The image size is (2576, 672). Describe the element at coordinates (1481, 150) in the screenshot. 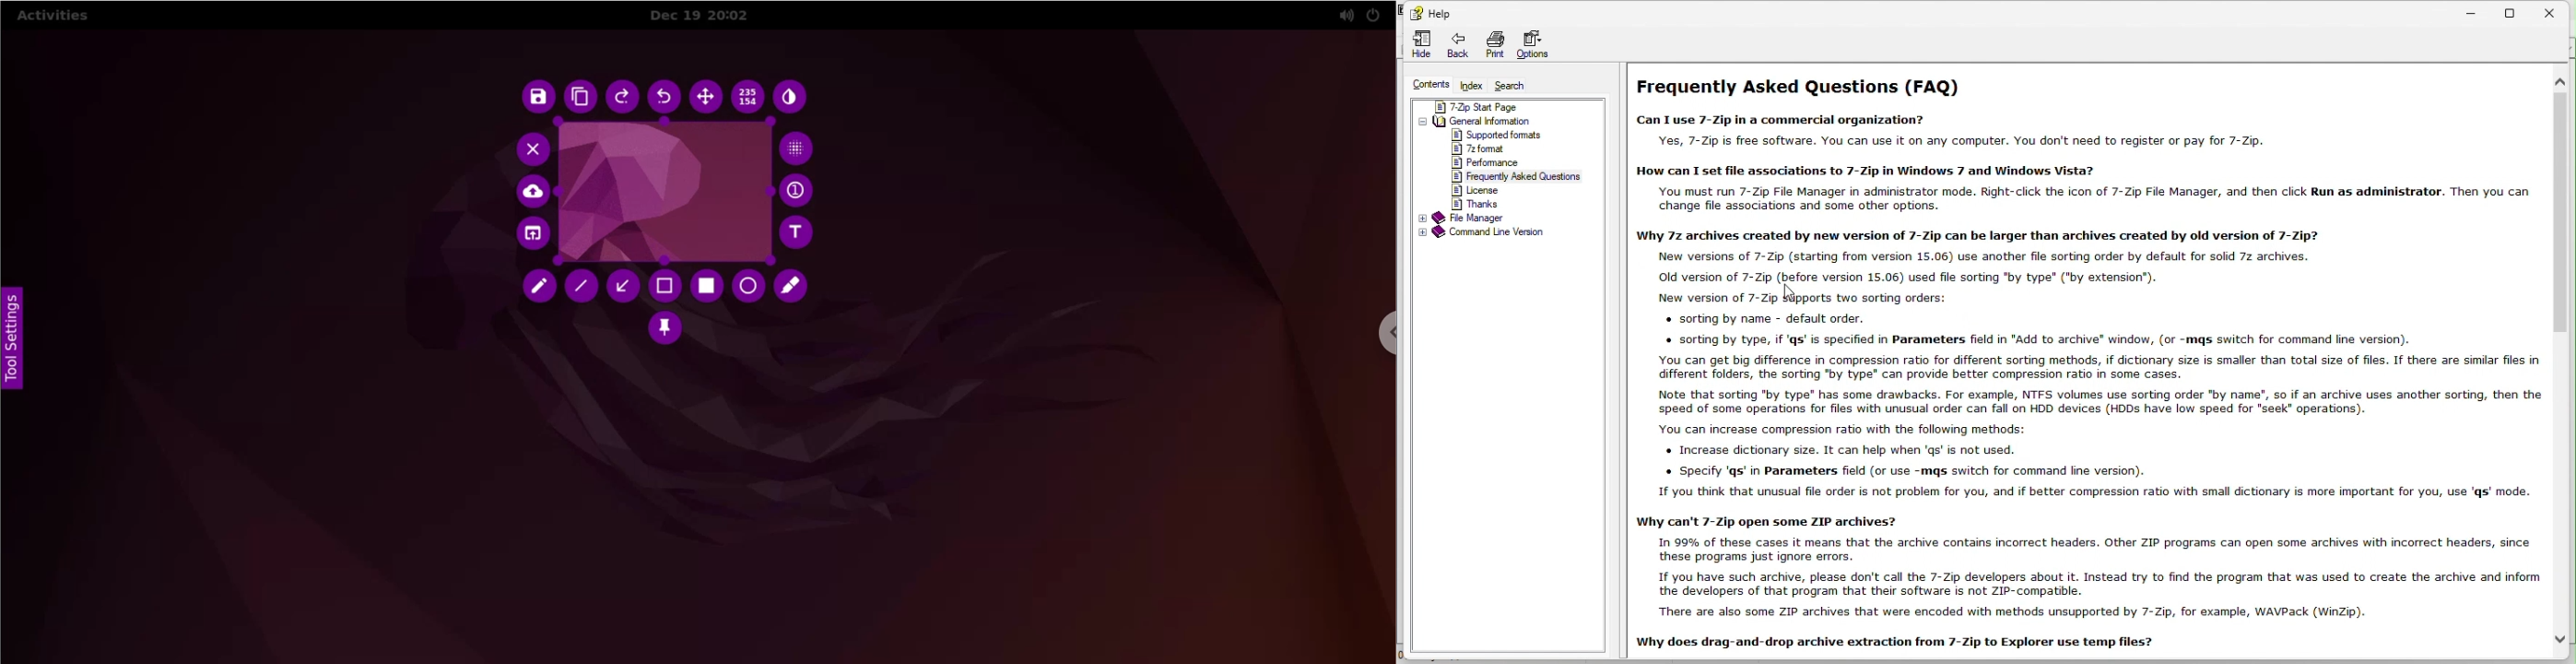

I see `7z format` at that location.